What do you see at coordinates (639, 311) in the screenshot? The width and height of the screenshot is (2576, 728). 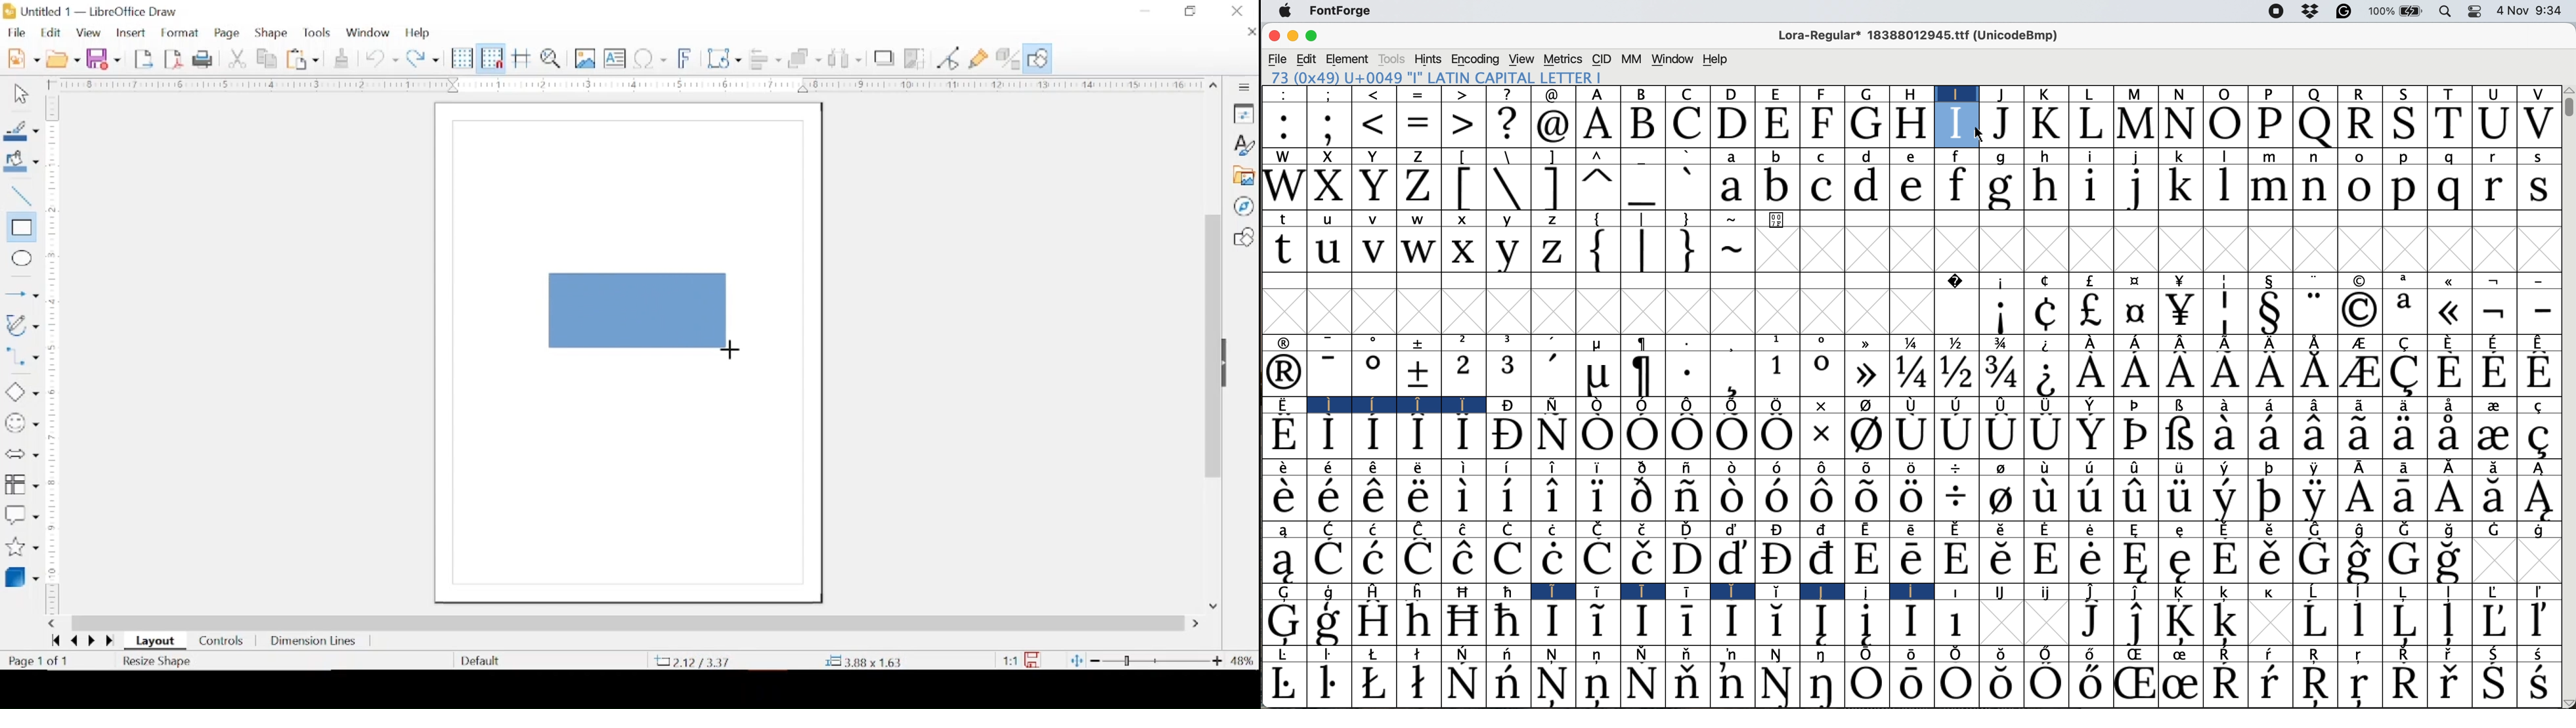 I see `rectangle` at bounding box center [639, 311].